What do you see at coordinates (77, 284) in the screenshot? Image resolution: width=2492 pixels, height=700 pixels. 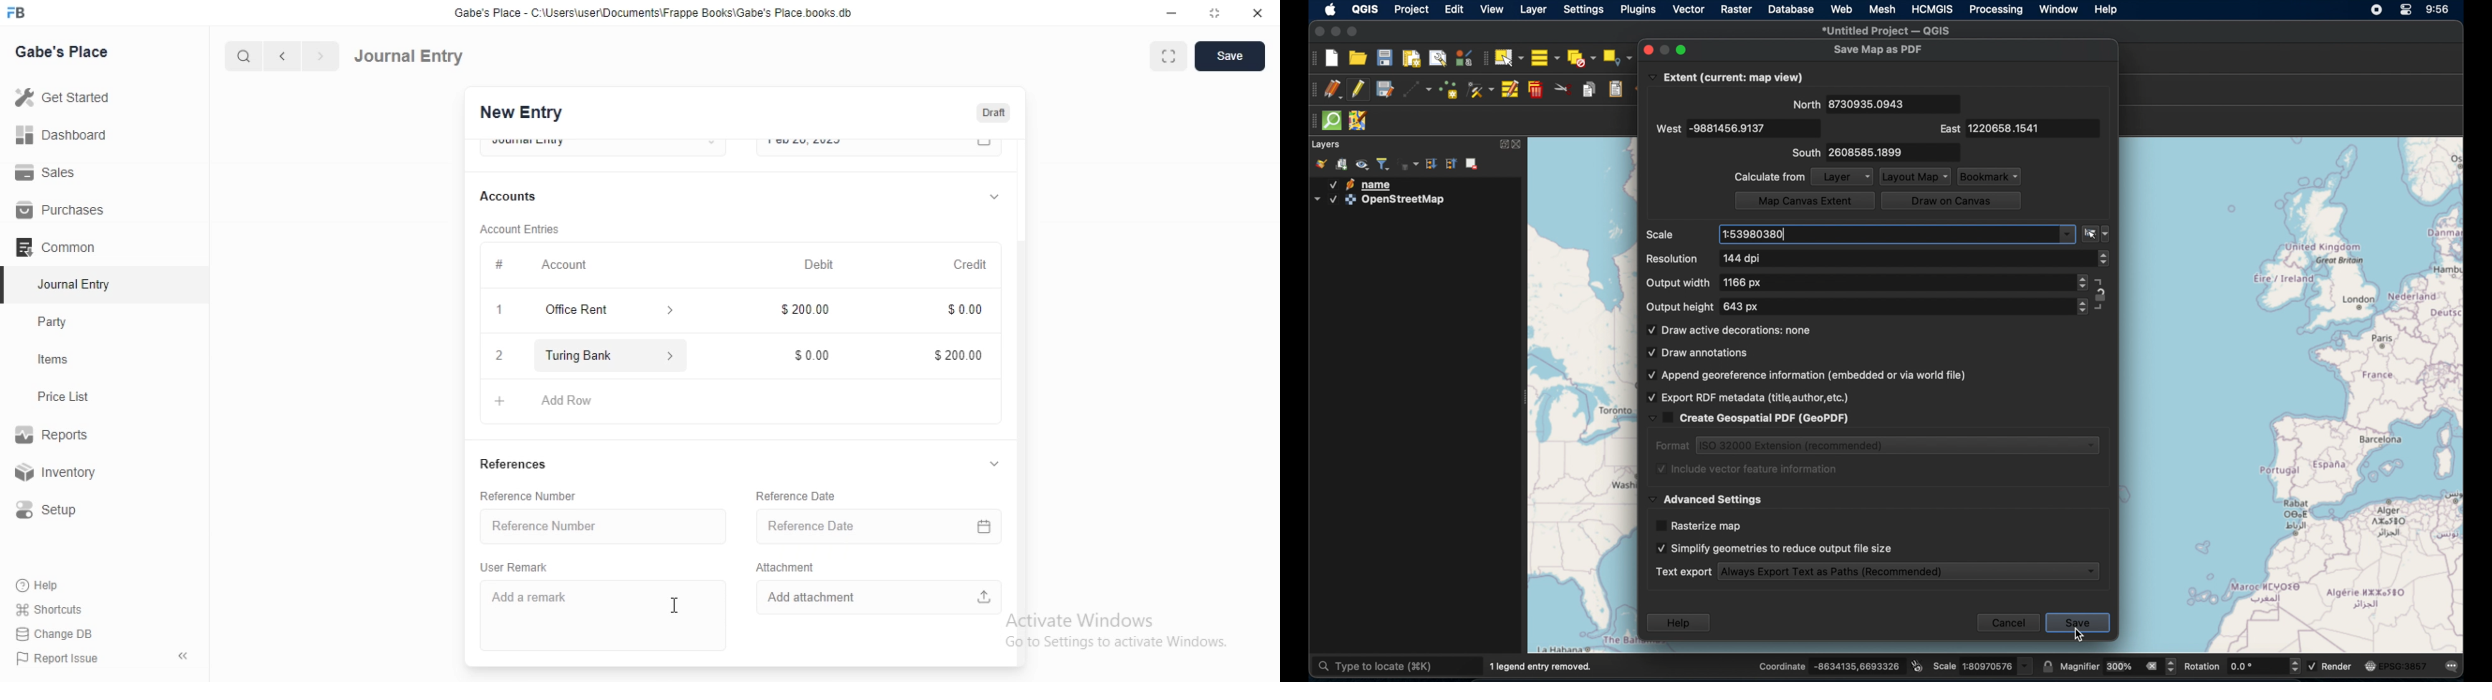 I see `‘Journal Entry` at bounding box center [77, 284].